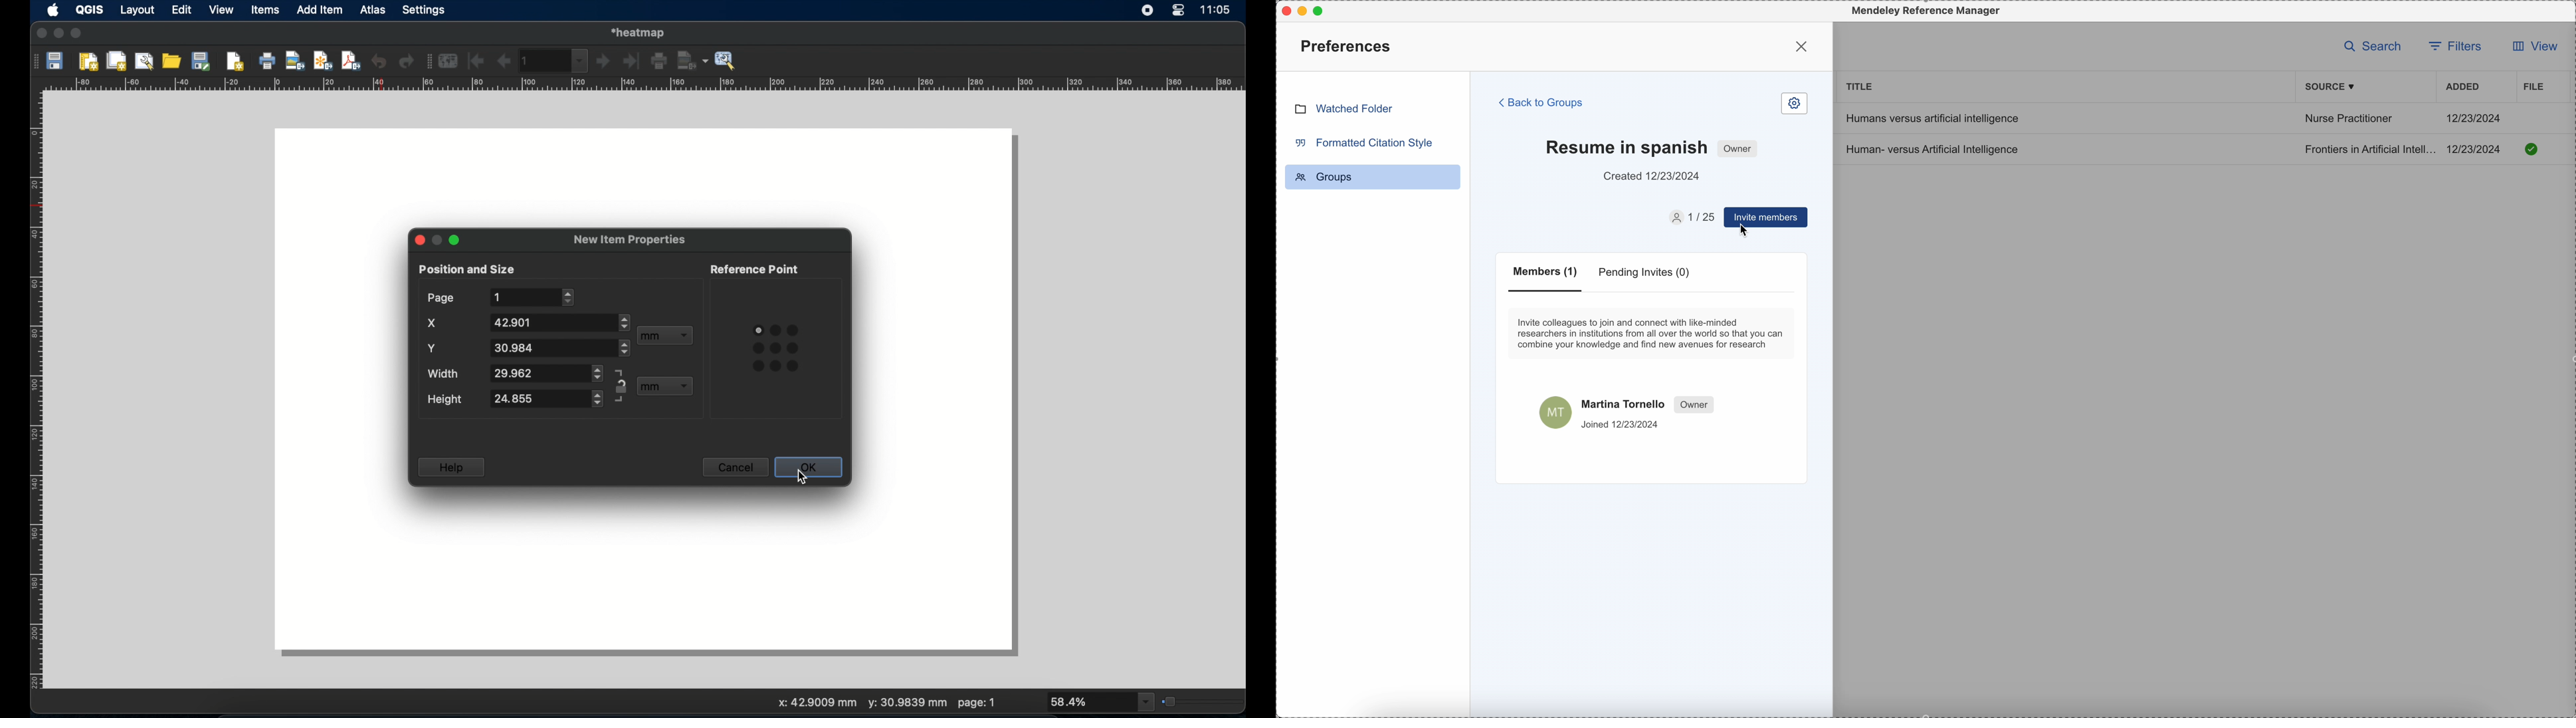 This screenshot has width=2576, height=728. What do you see at coordinates (646, 85) in the screenshot?
I see `margin` at bounding box center [646, 85].